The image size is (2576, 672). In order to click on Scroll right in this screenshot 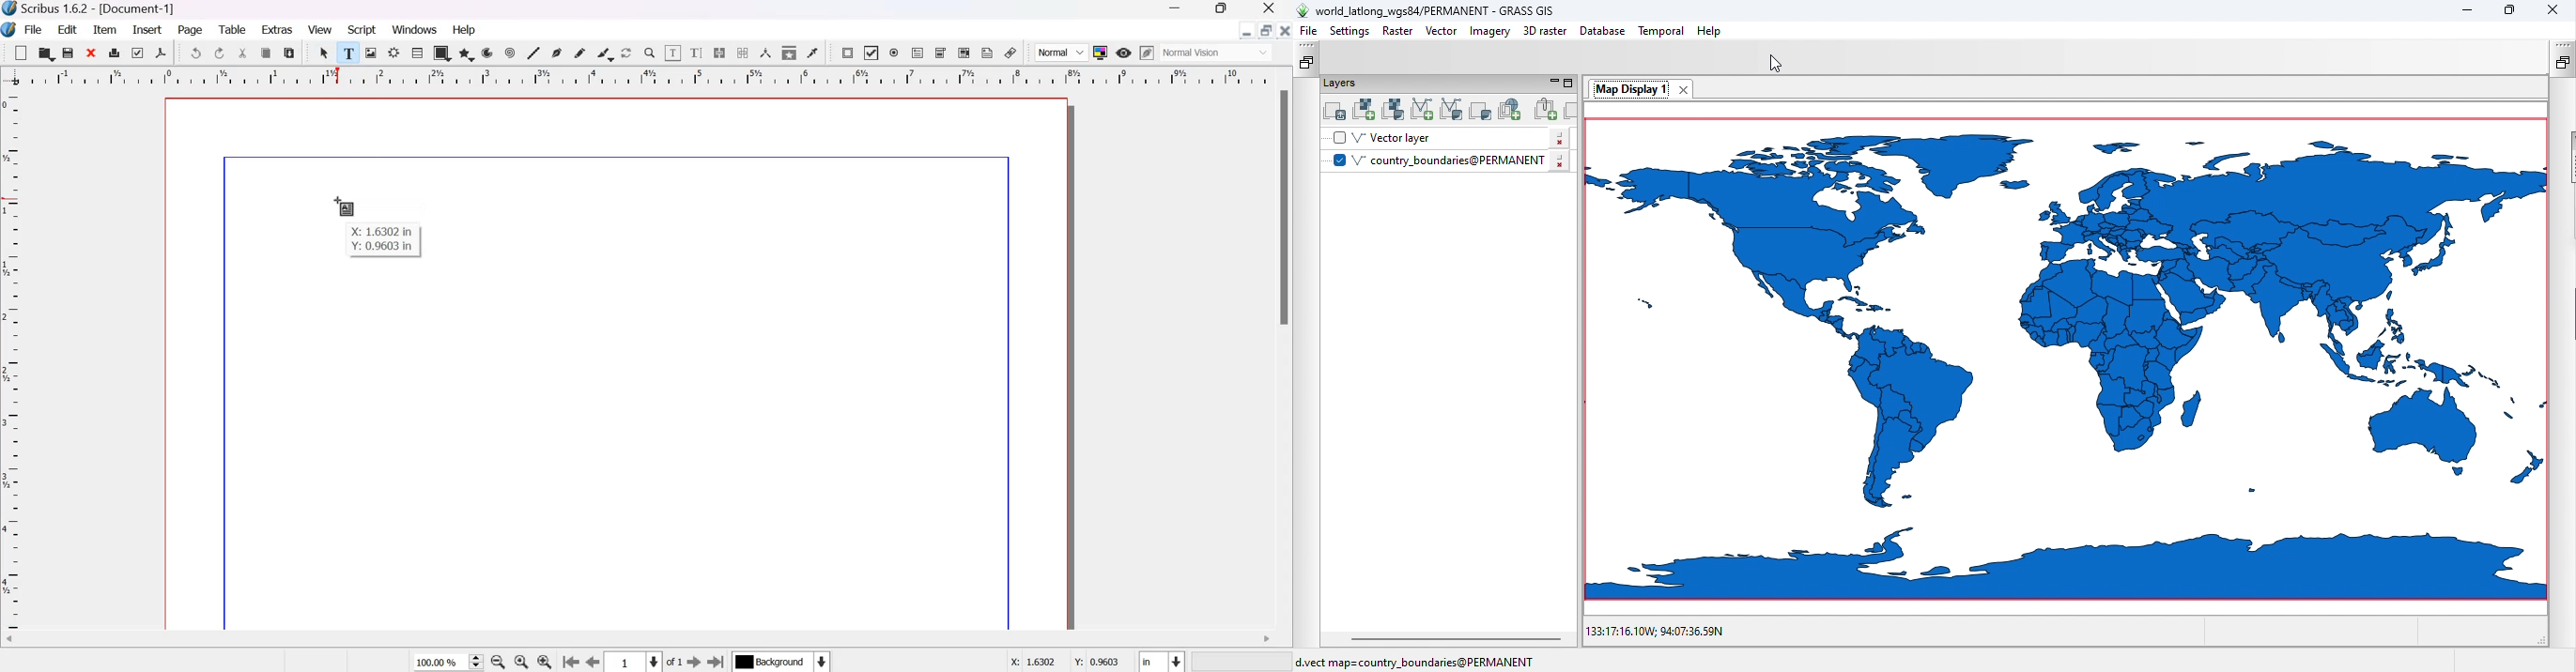, I will do `click(1266, 640)`.